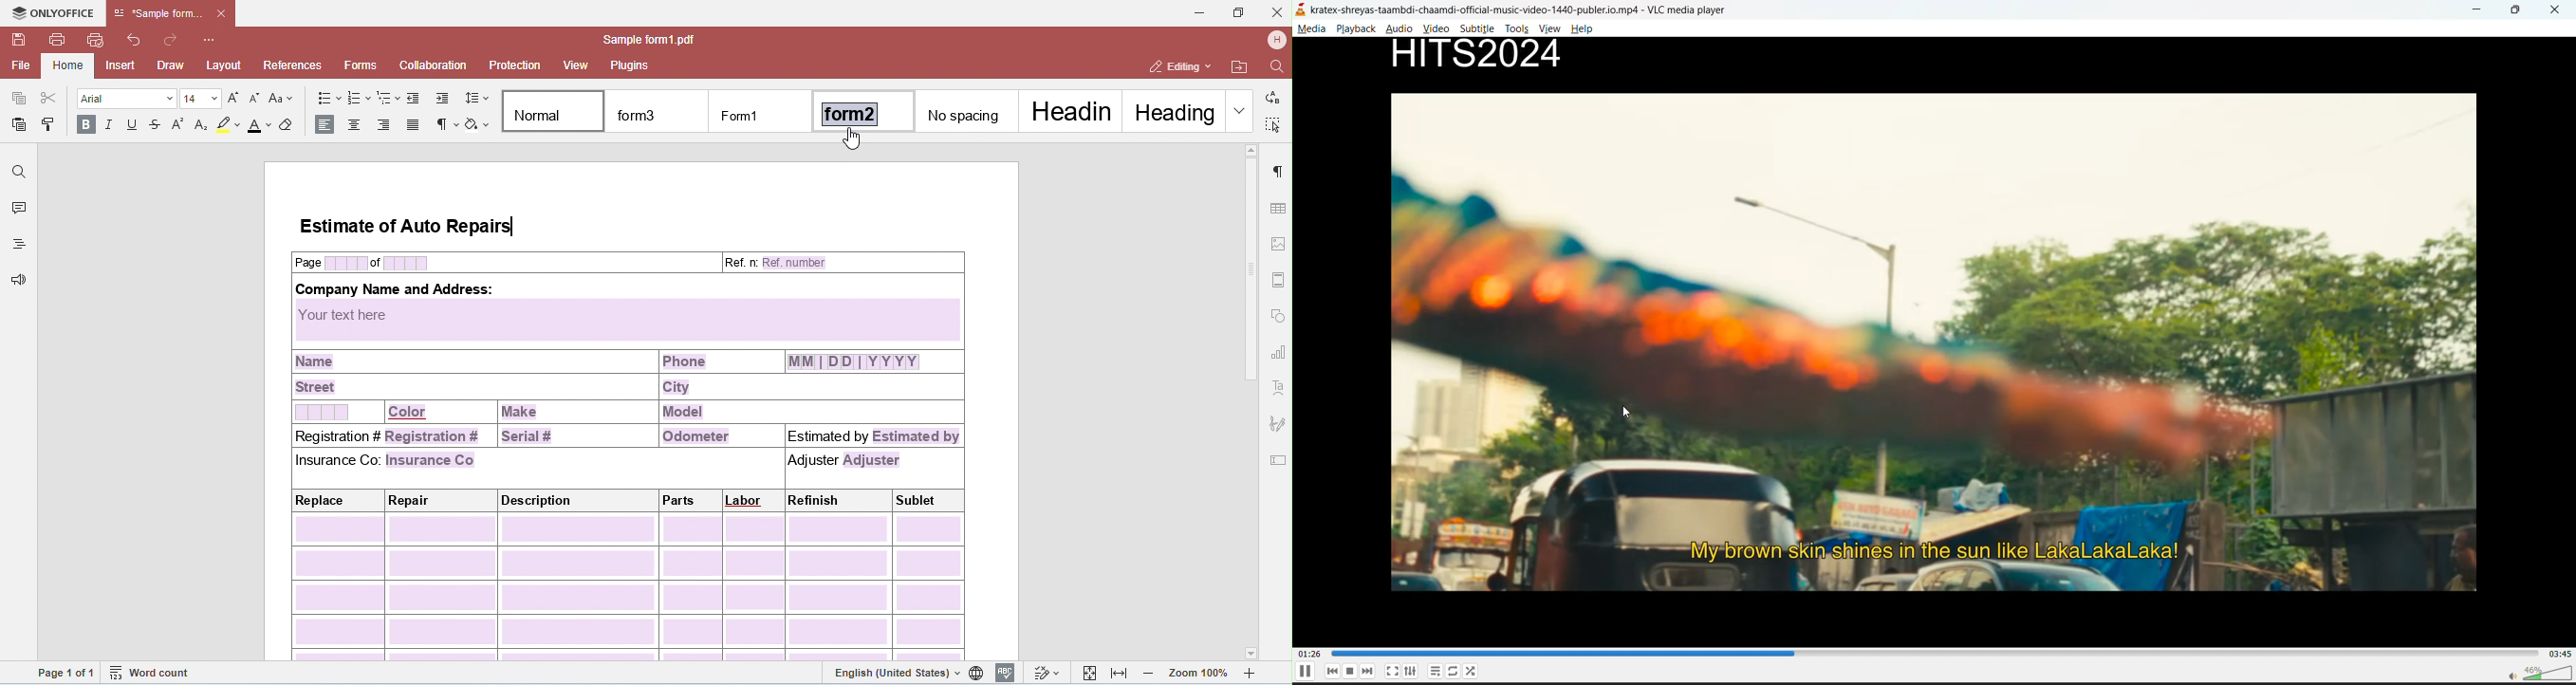  Describe the element at coordinates (1585, 29) in the screenshot. I see `help` at that location.